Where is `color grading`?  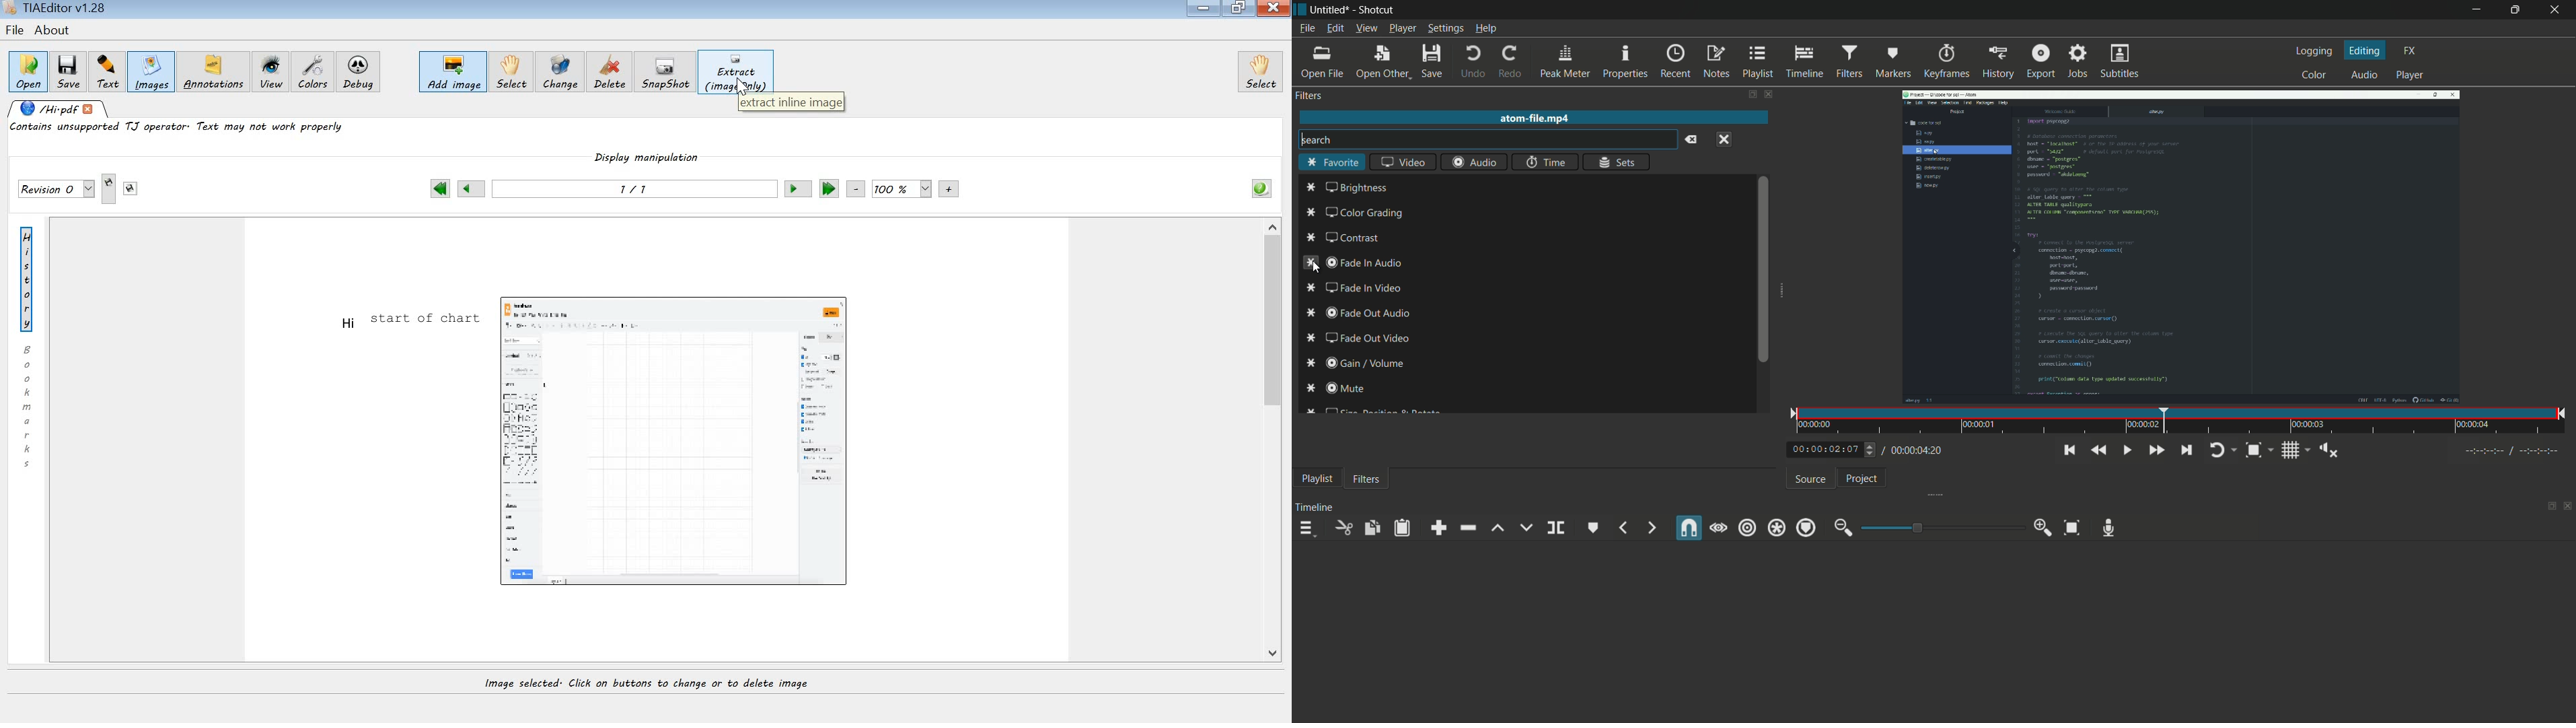
color grading is located at coordinates (1366, 213).